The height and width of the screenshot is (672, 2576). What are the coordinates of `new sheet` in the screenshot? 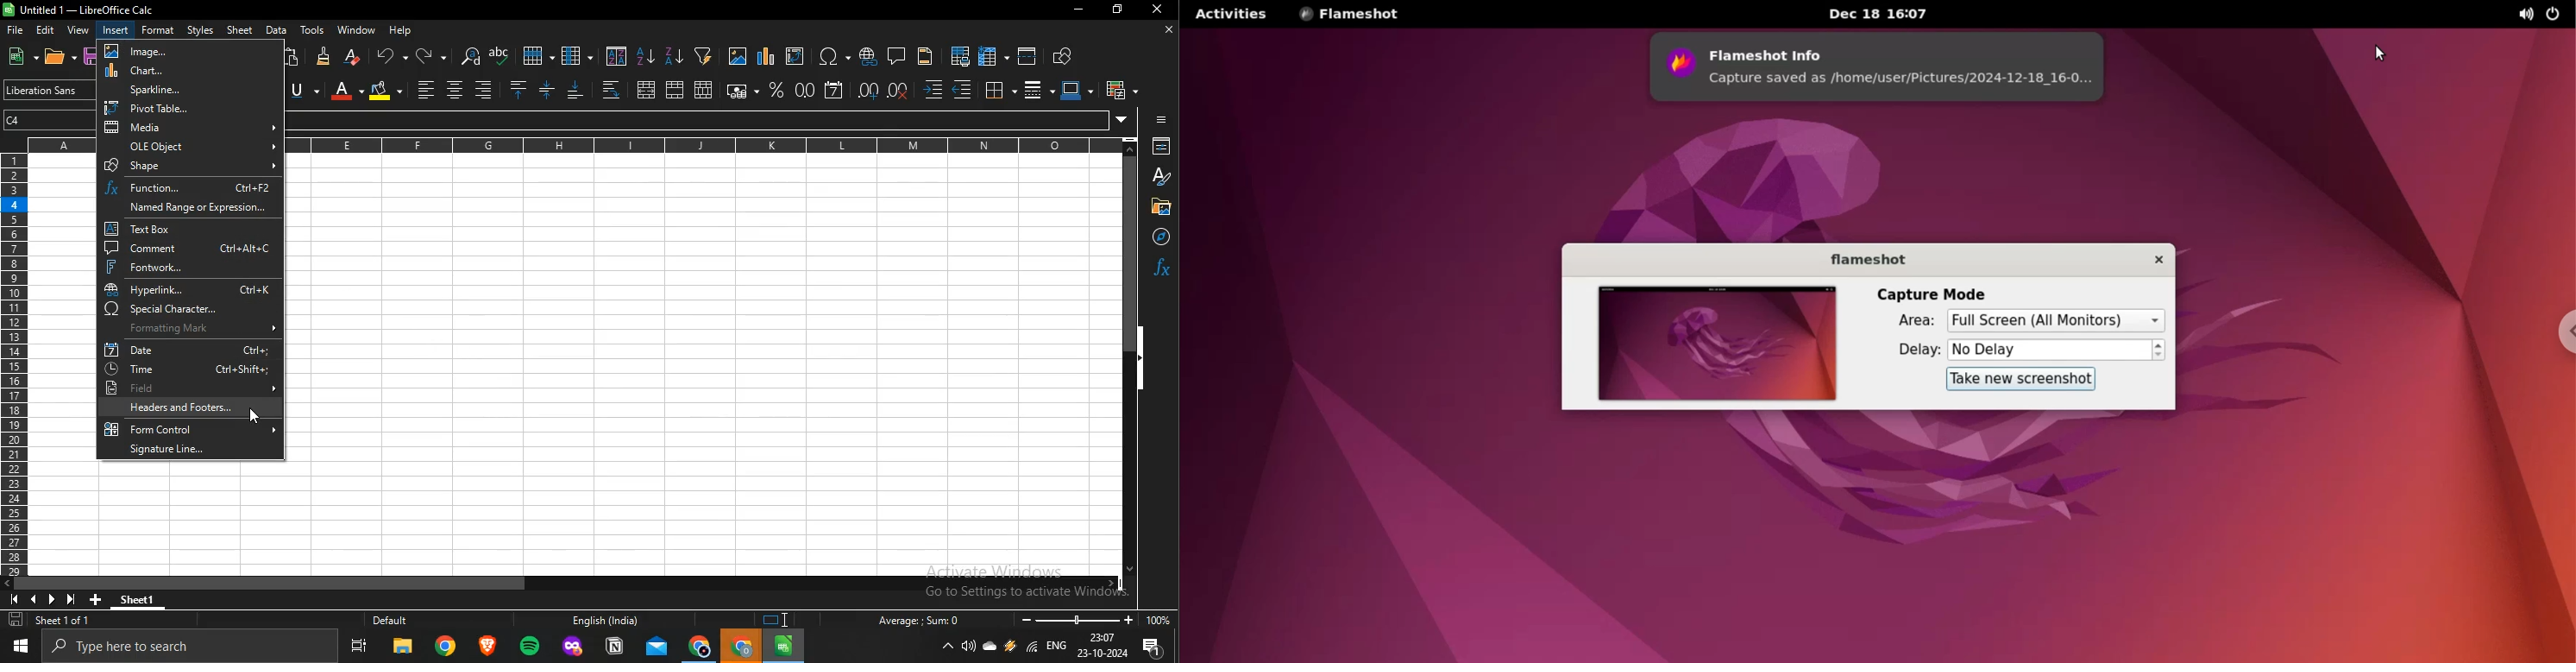 It's located at (99, 597).